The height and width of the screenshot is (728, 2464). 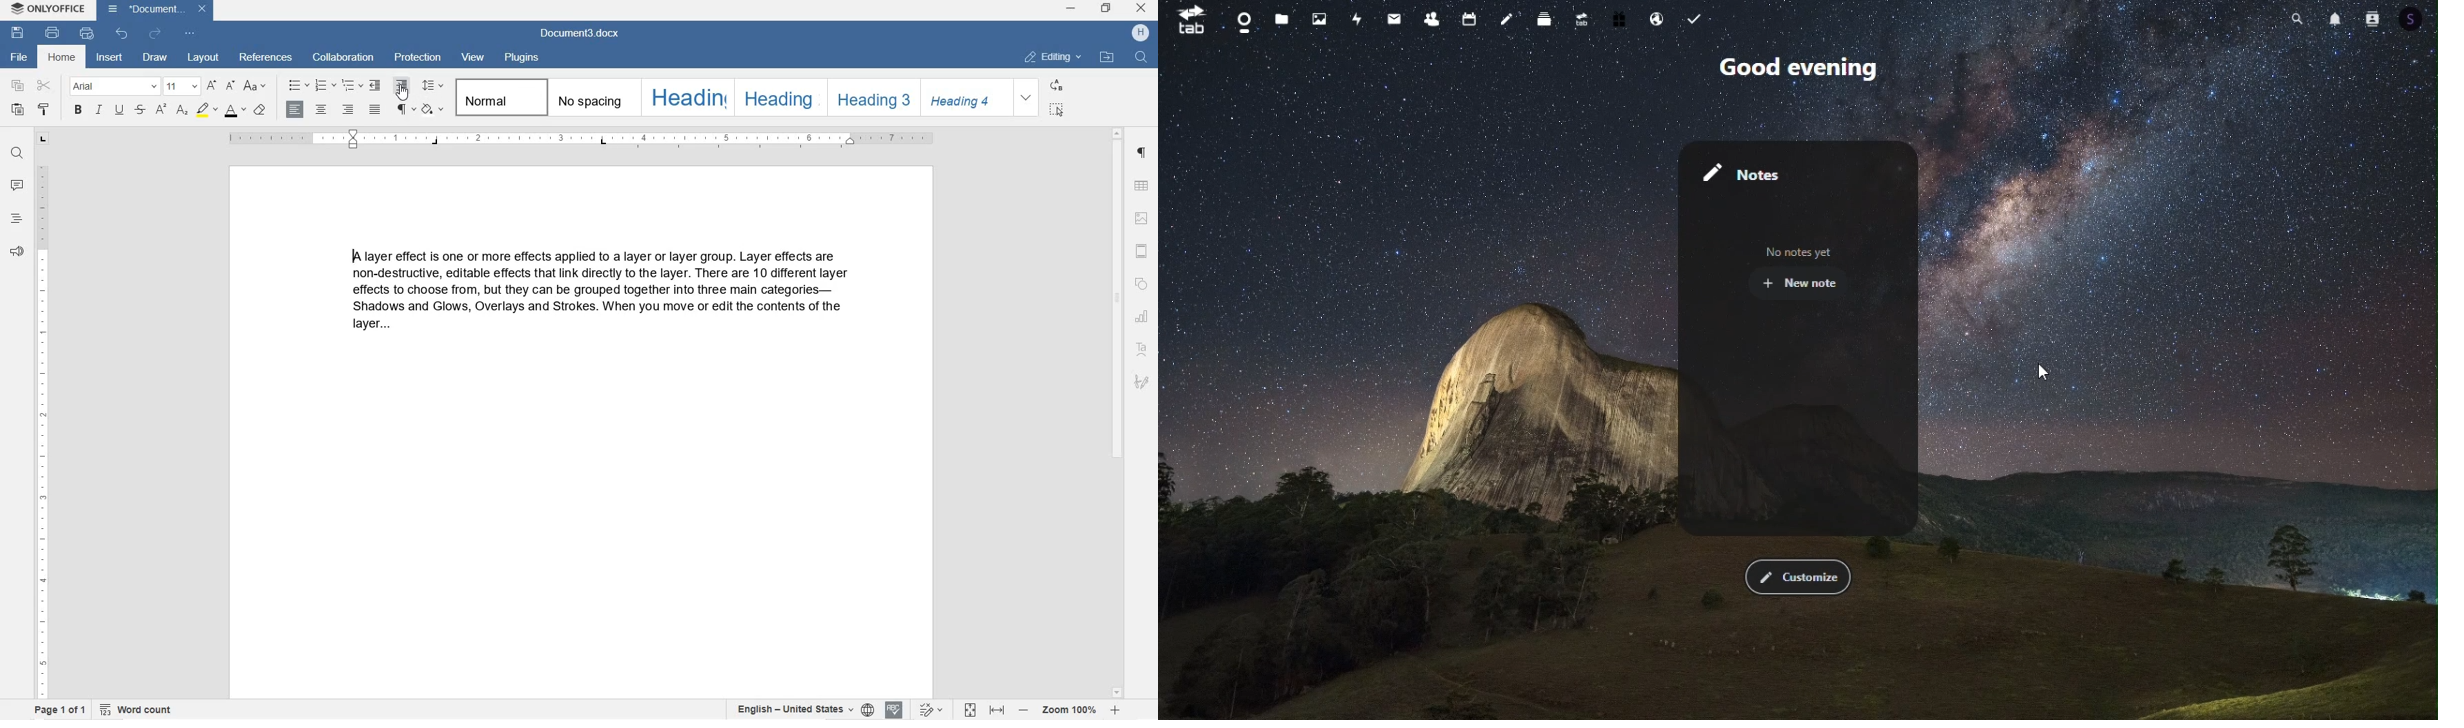 What do you see at coordinates (1357, 18) in the screenshot?
I see `Activity` at bounding box center [1357, 18].